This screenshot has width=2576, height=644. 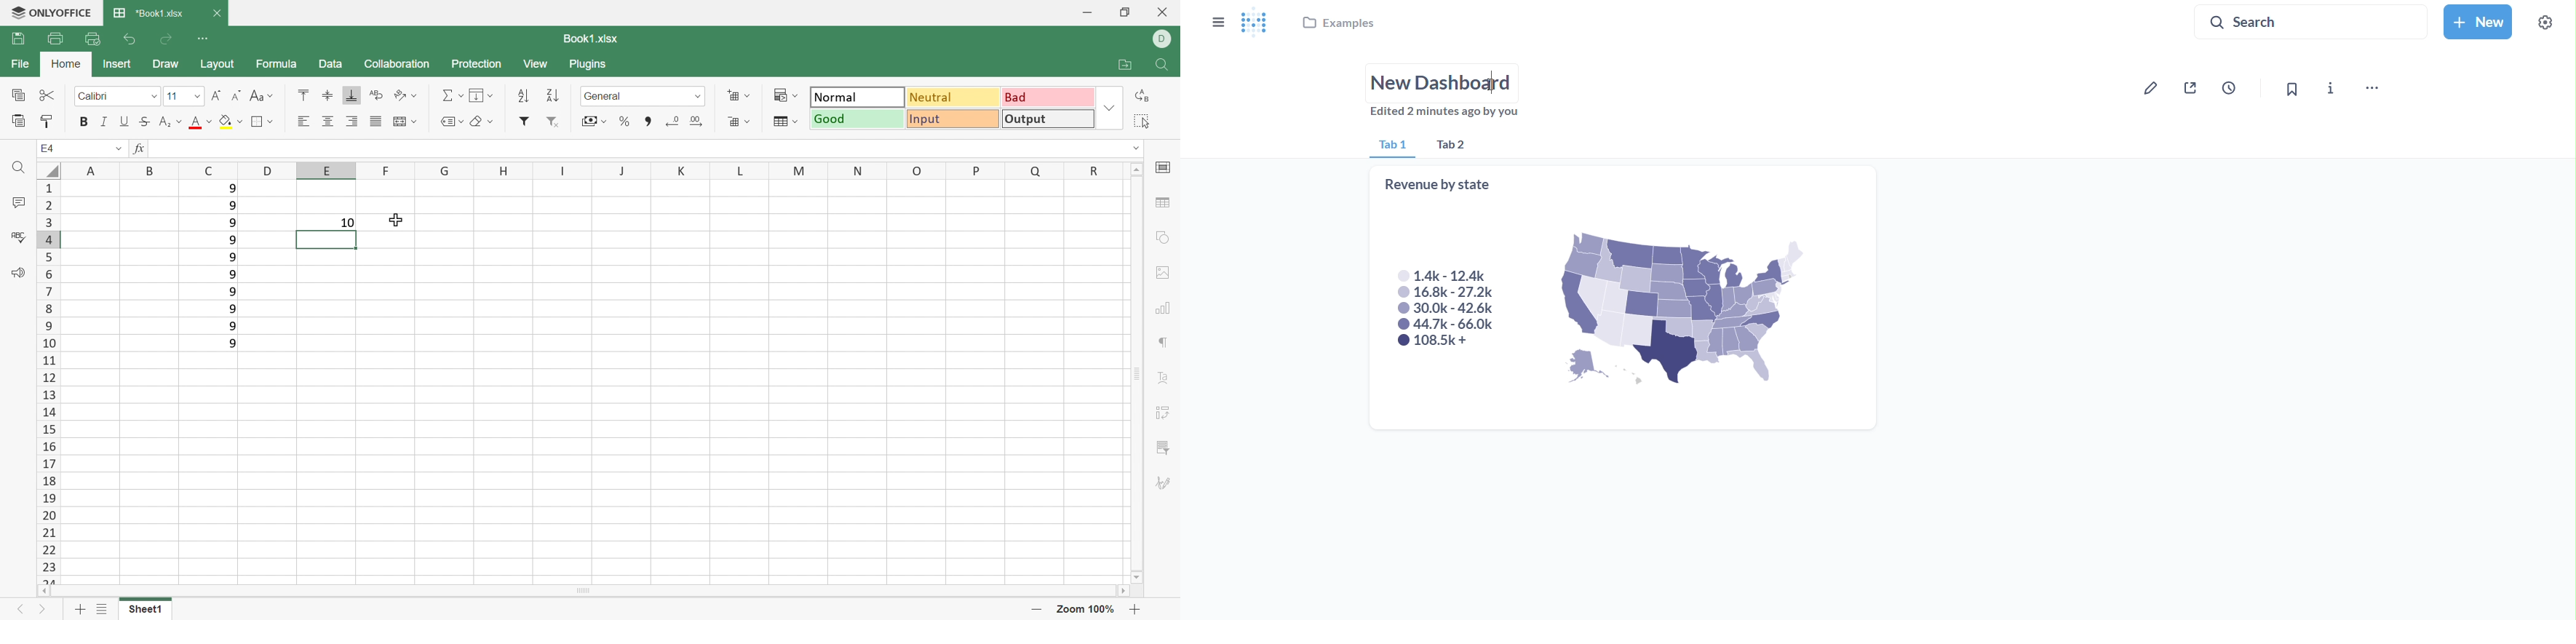 What do you see at coordinates (1444, 79) in the screenshot?
I see `name` at bounding box center [1444, 79].